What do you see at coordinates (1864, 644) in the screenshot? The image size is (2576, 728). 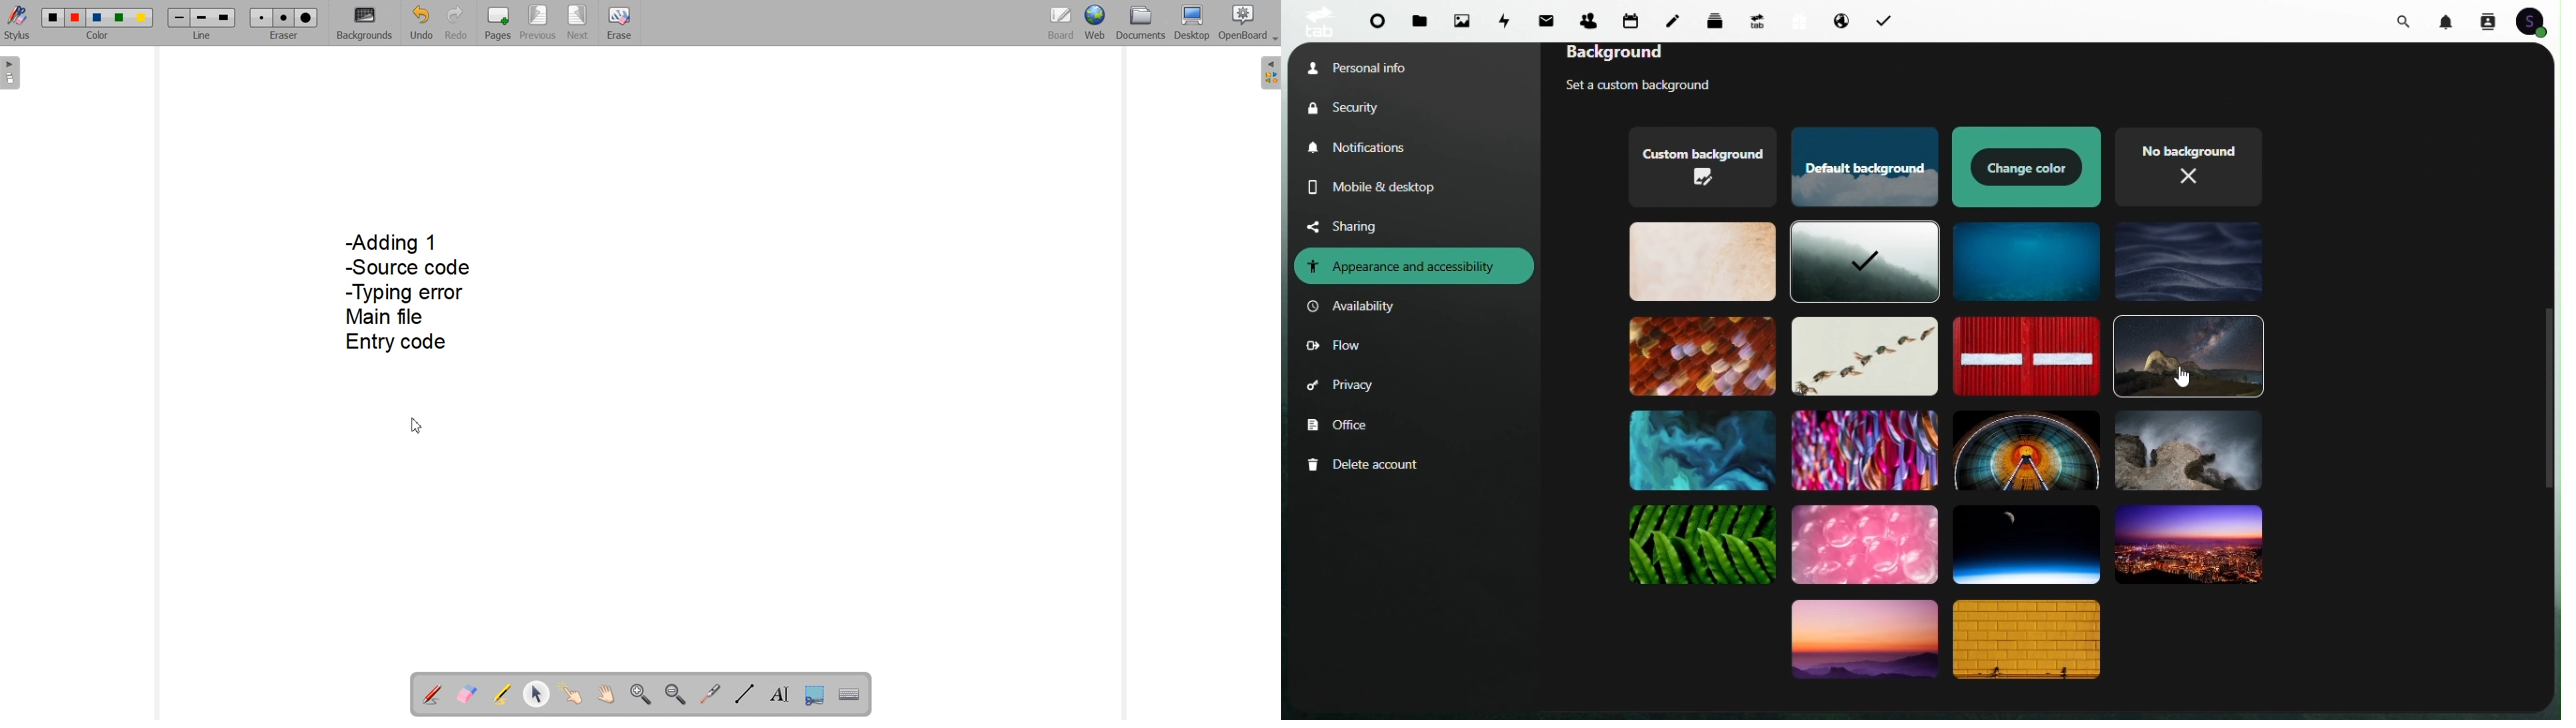 I see `Themes` at bounding box center [1864, 644].